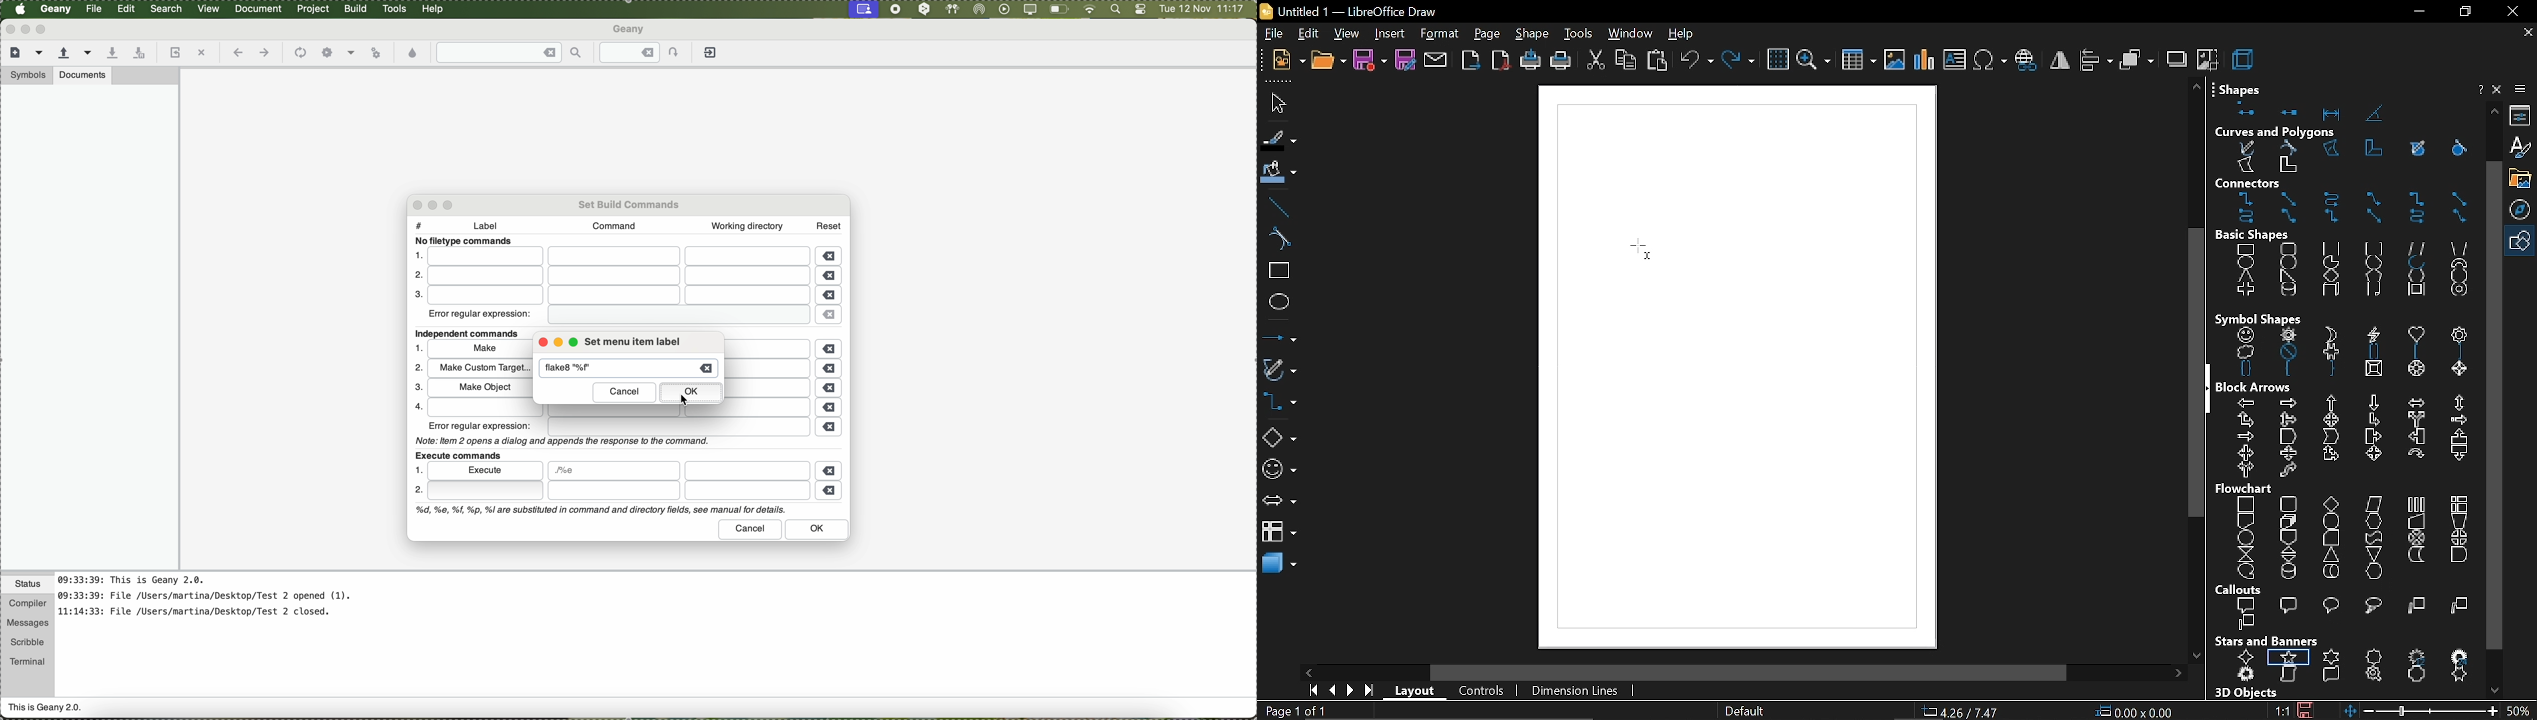  Describe the element at coordinates (1489, 35) in the screenshot. I see `page` at that location.